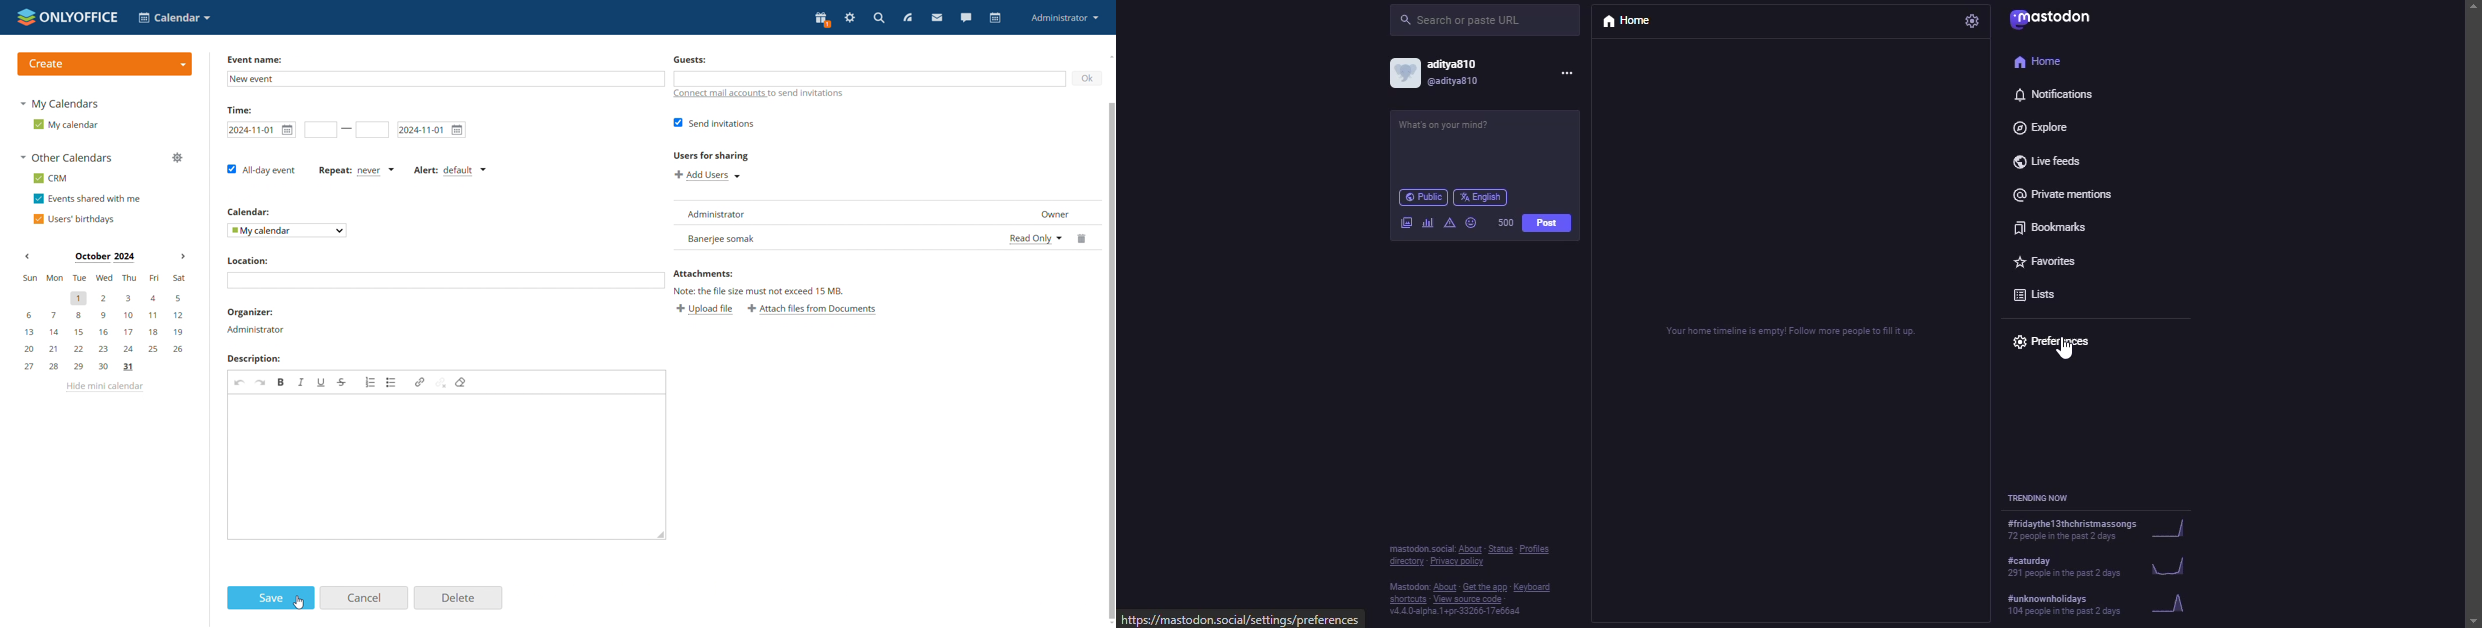 Image resolution: width=2492 pixels, height=644 pixels. Describe the element at coordinates (851, 18) in the screenshot. I see `serringas` at that location.